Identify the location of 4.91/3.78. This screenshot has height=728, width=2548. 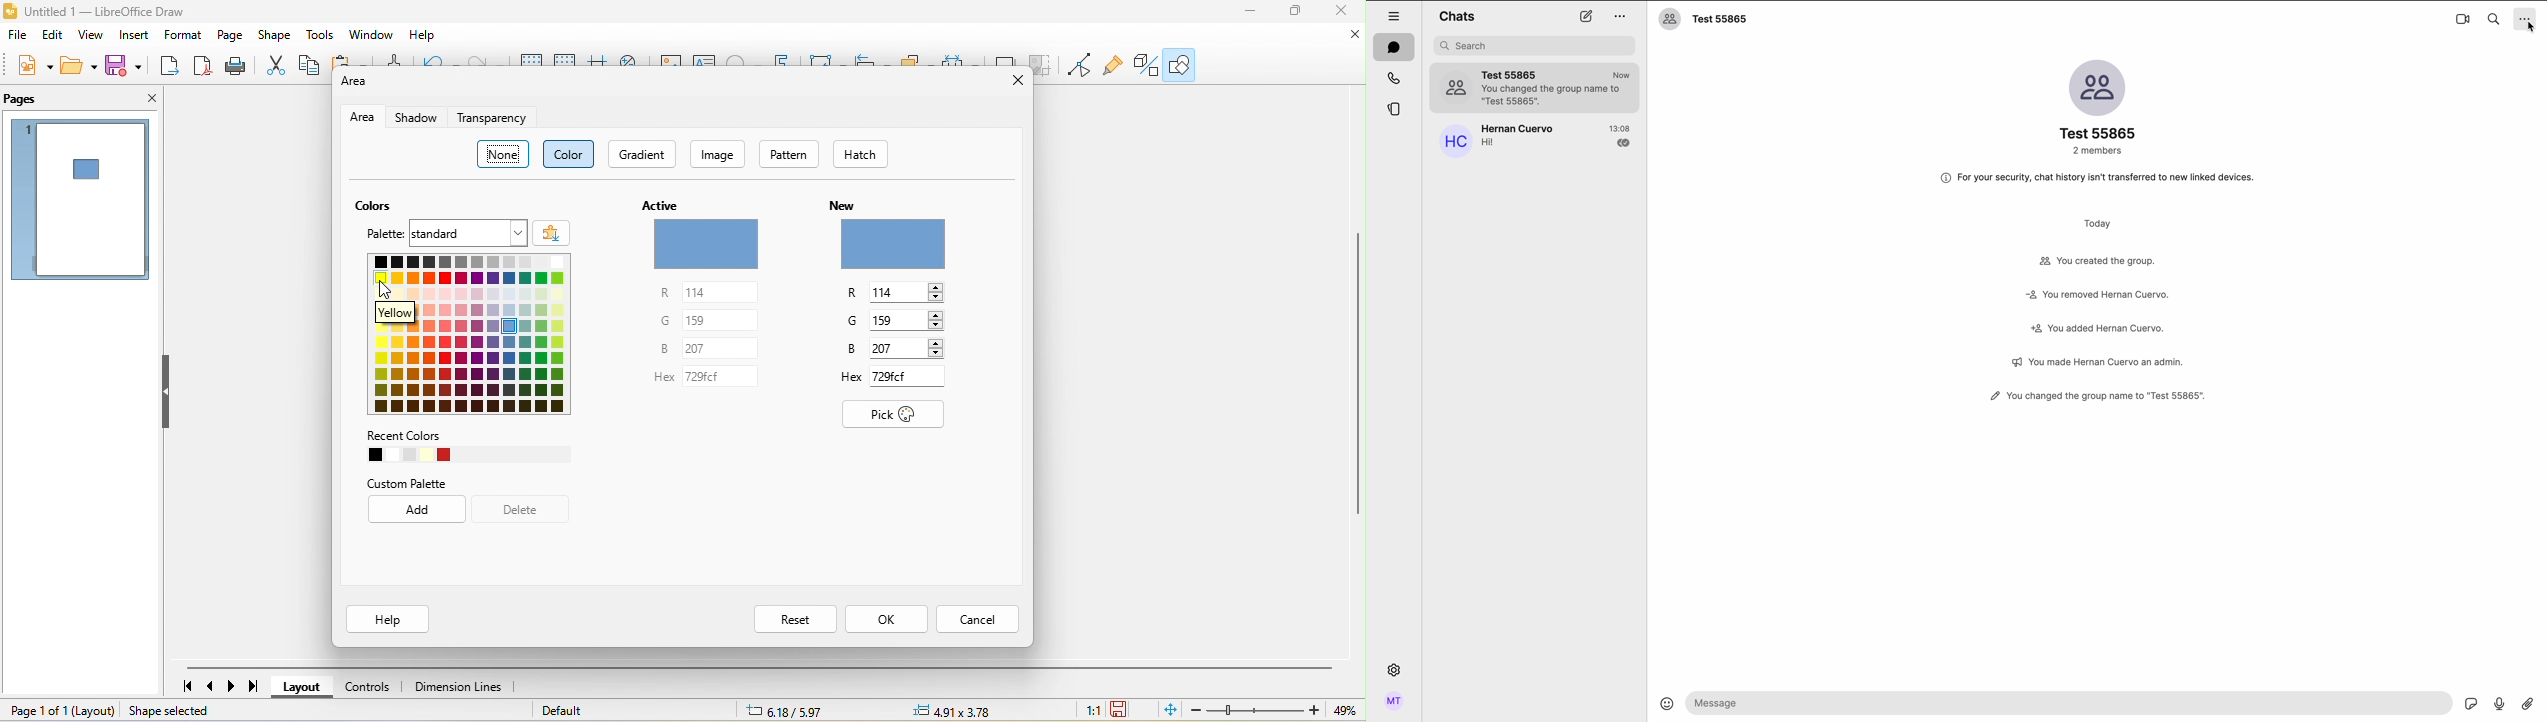
(954, 711).